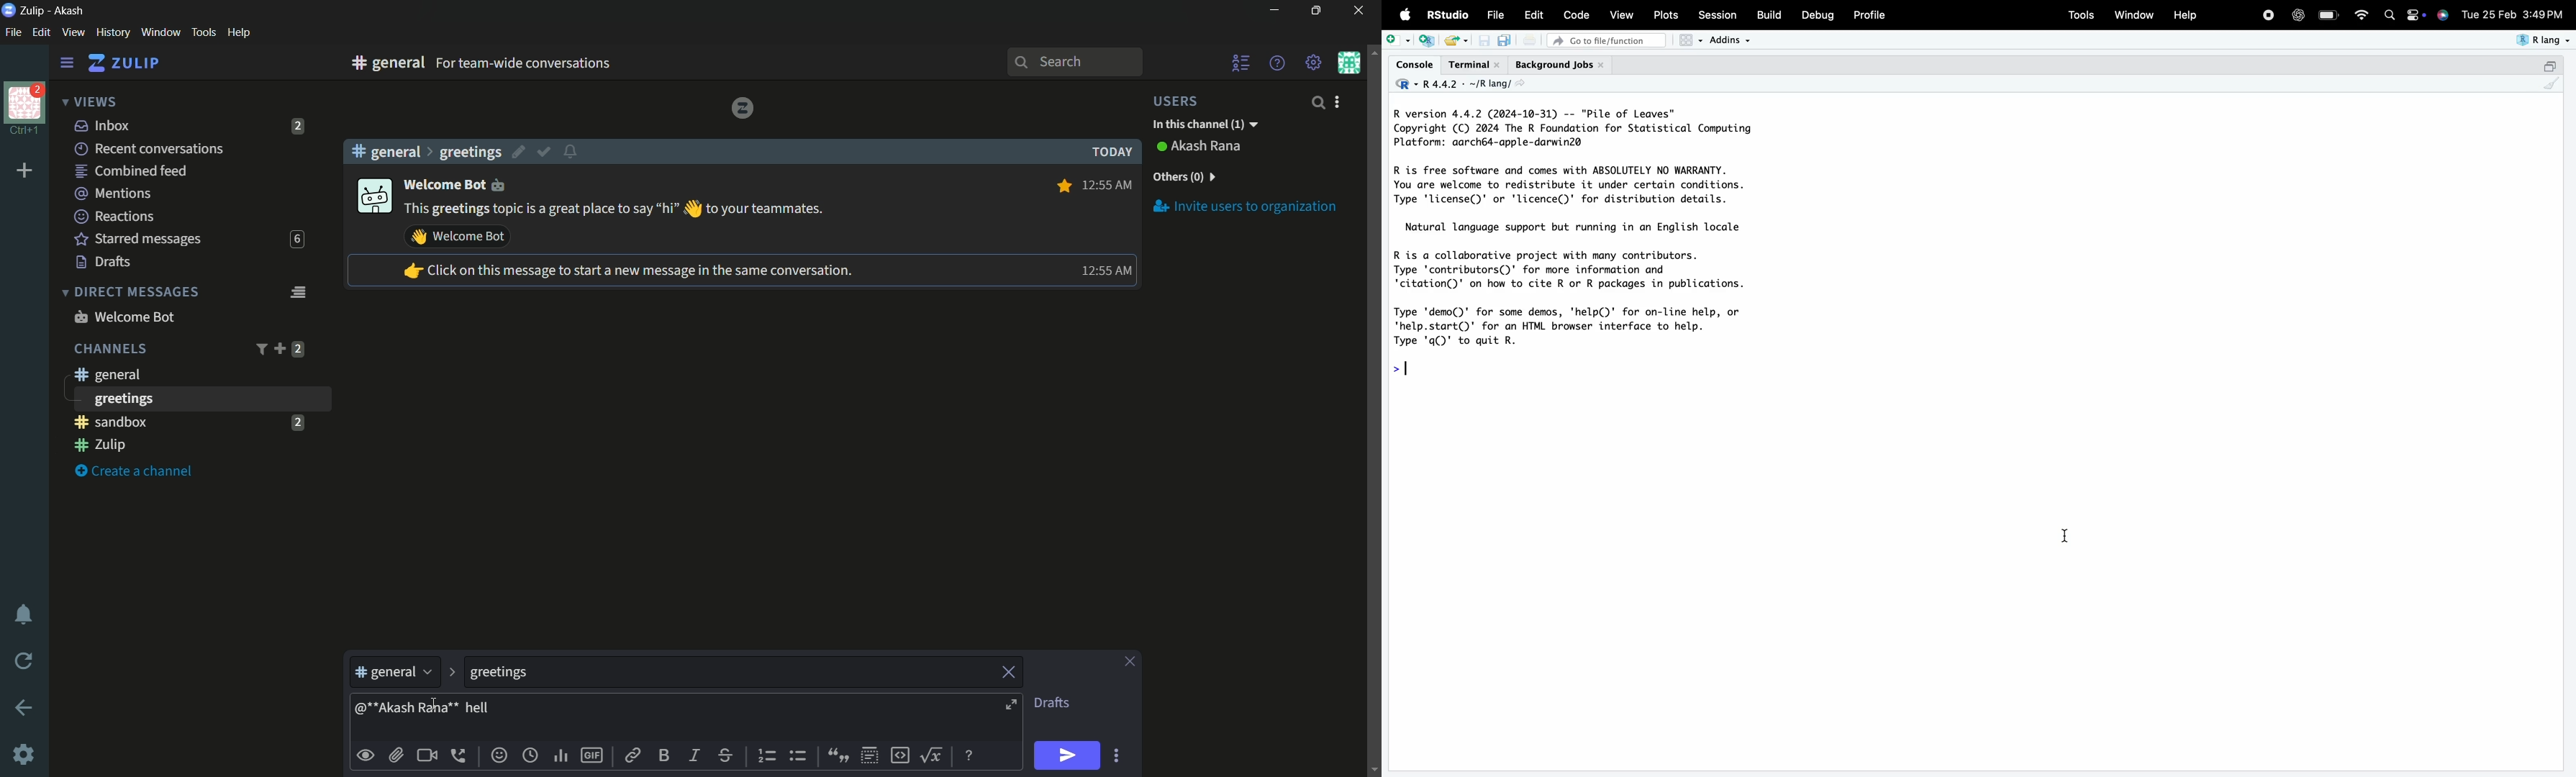 Image resolution: width=2576 pixels, height=784 pixels. Describe the element at coordinates (1318, 11) in the screenshot. I see `maximize or restore` at that location.